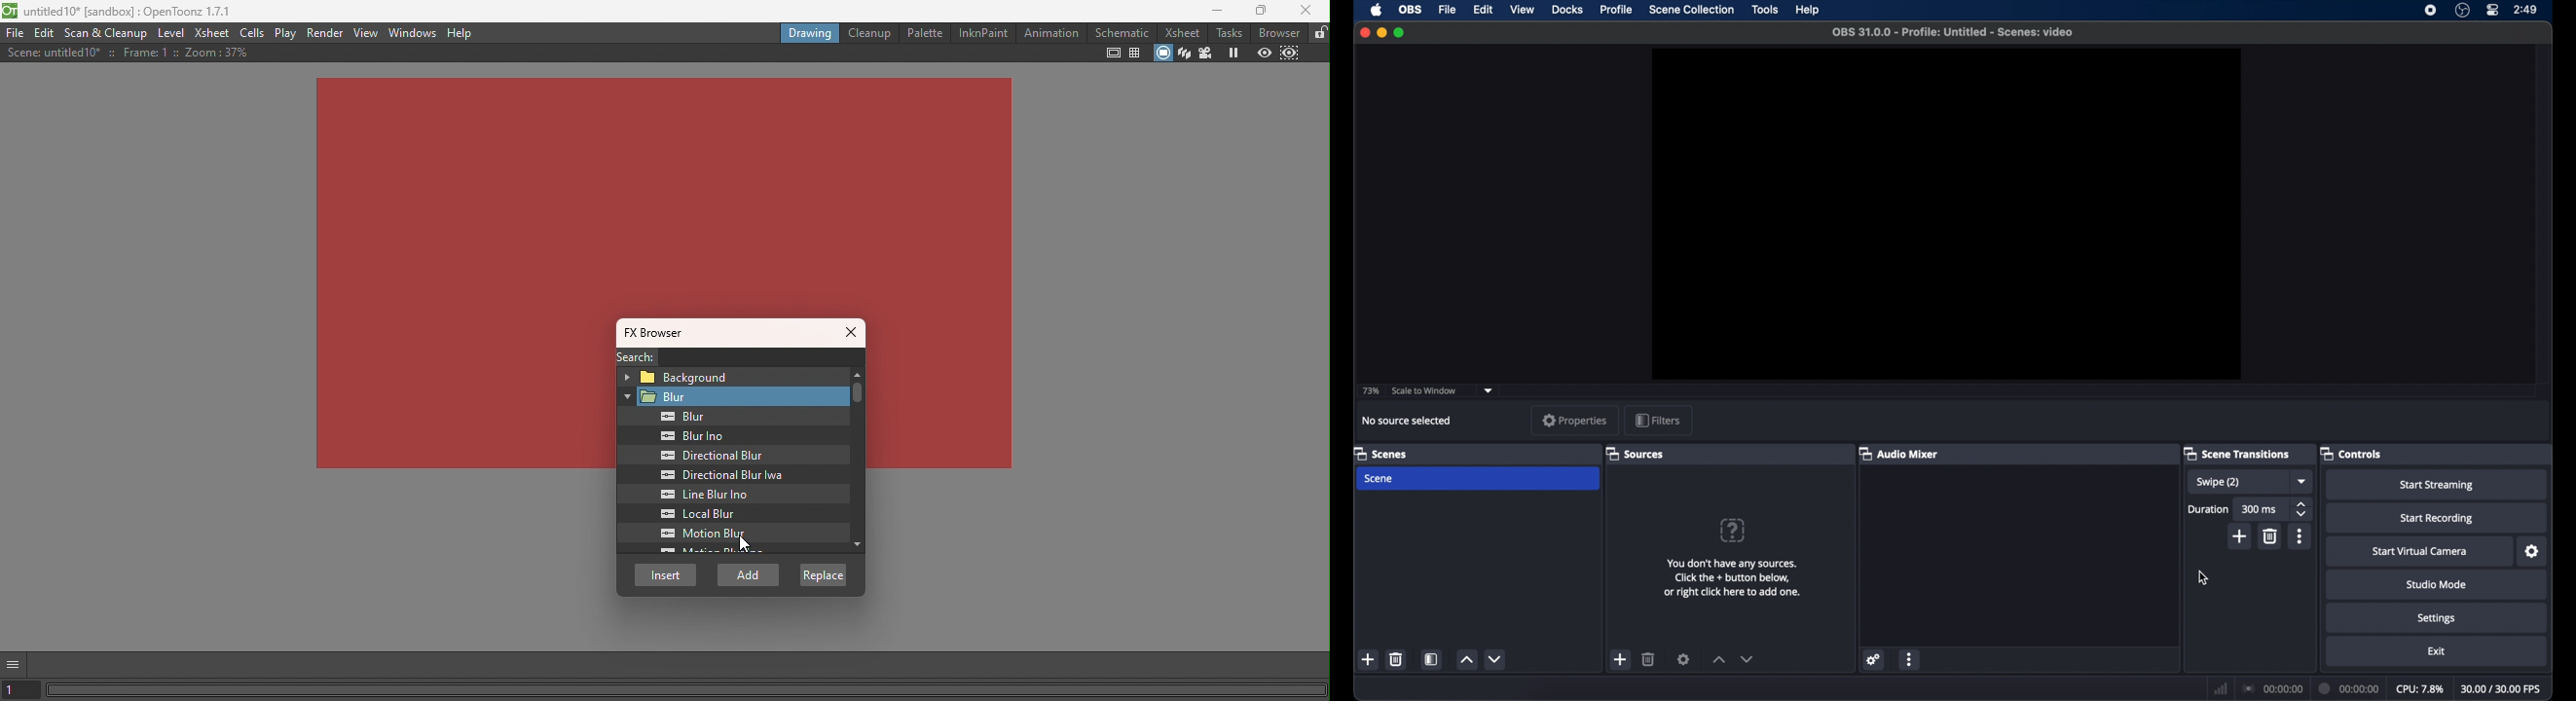  What do you see at coordinates (1380, 454) in the screenshot?
I see `scenes` at bounding box center [1380, 454].